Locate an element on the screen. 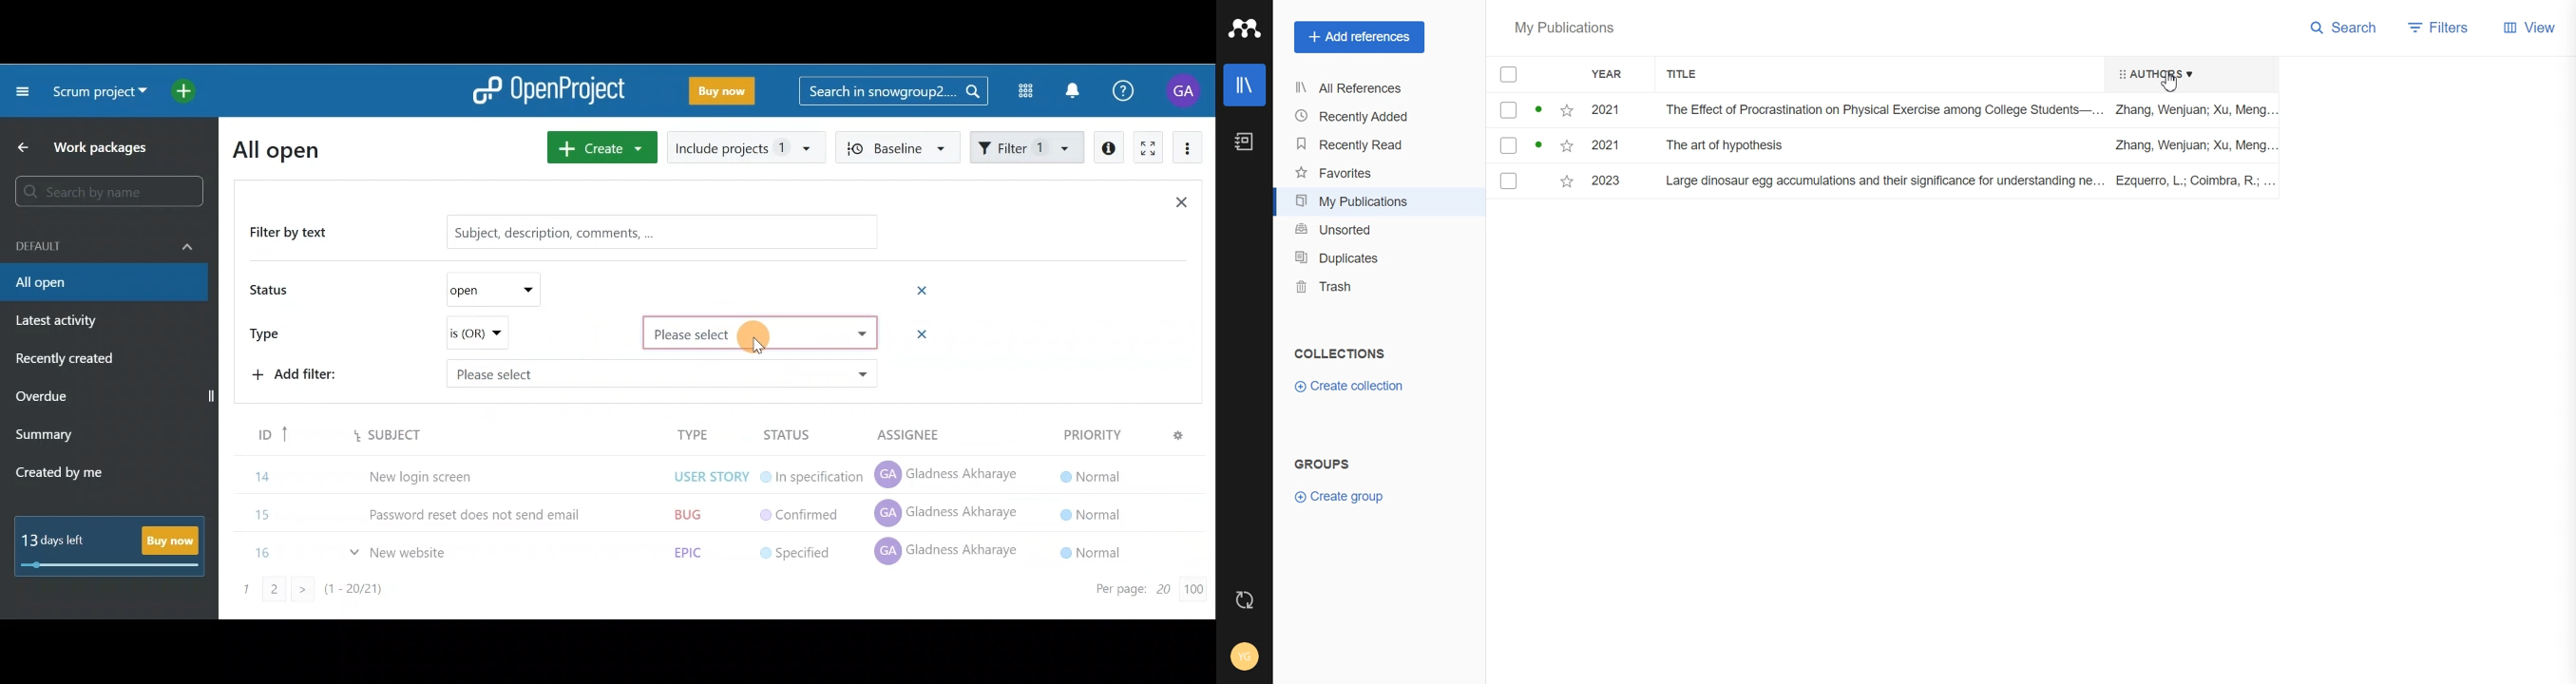  Active dot is located at coordinates (1541, 144).